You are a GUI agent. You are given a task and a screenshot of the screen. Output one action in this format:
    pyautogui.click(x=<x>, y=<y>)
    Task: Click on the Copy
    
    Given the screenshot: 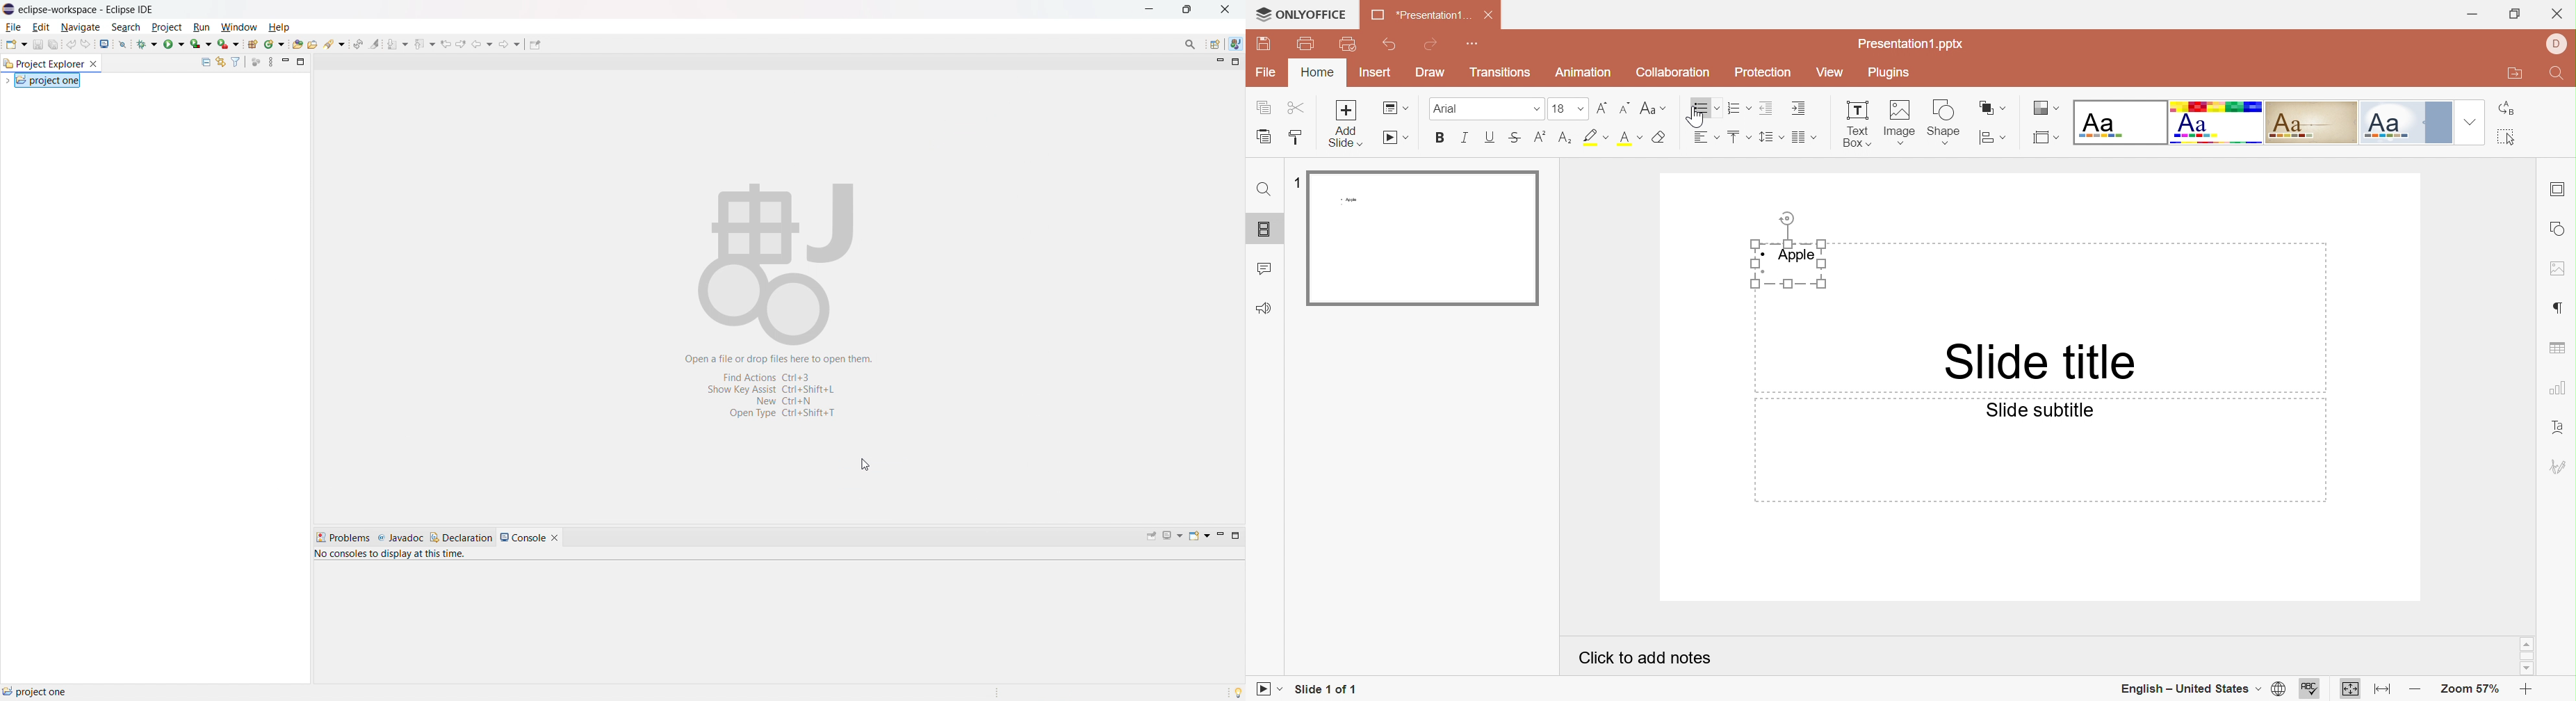 What is the action you would take?
    pyautogui.click(x=1264, y=108)
    